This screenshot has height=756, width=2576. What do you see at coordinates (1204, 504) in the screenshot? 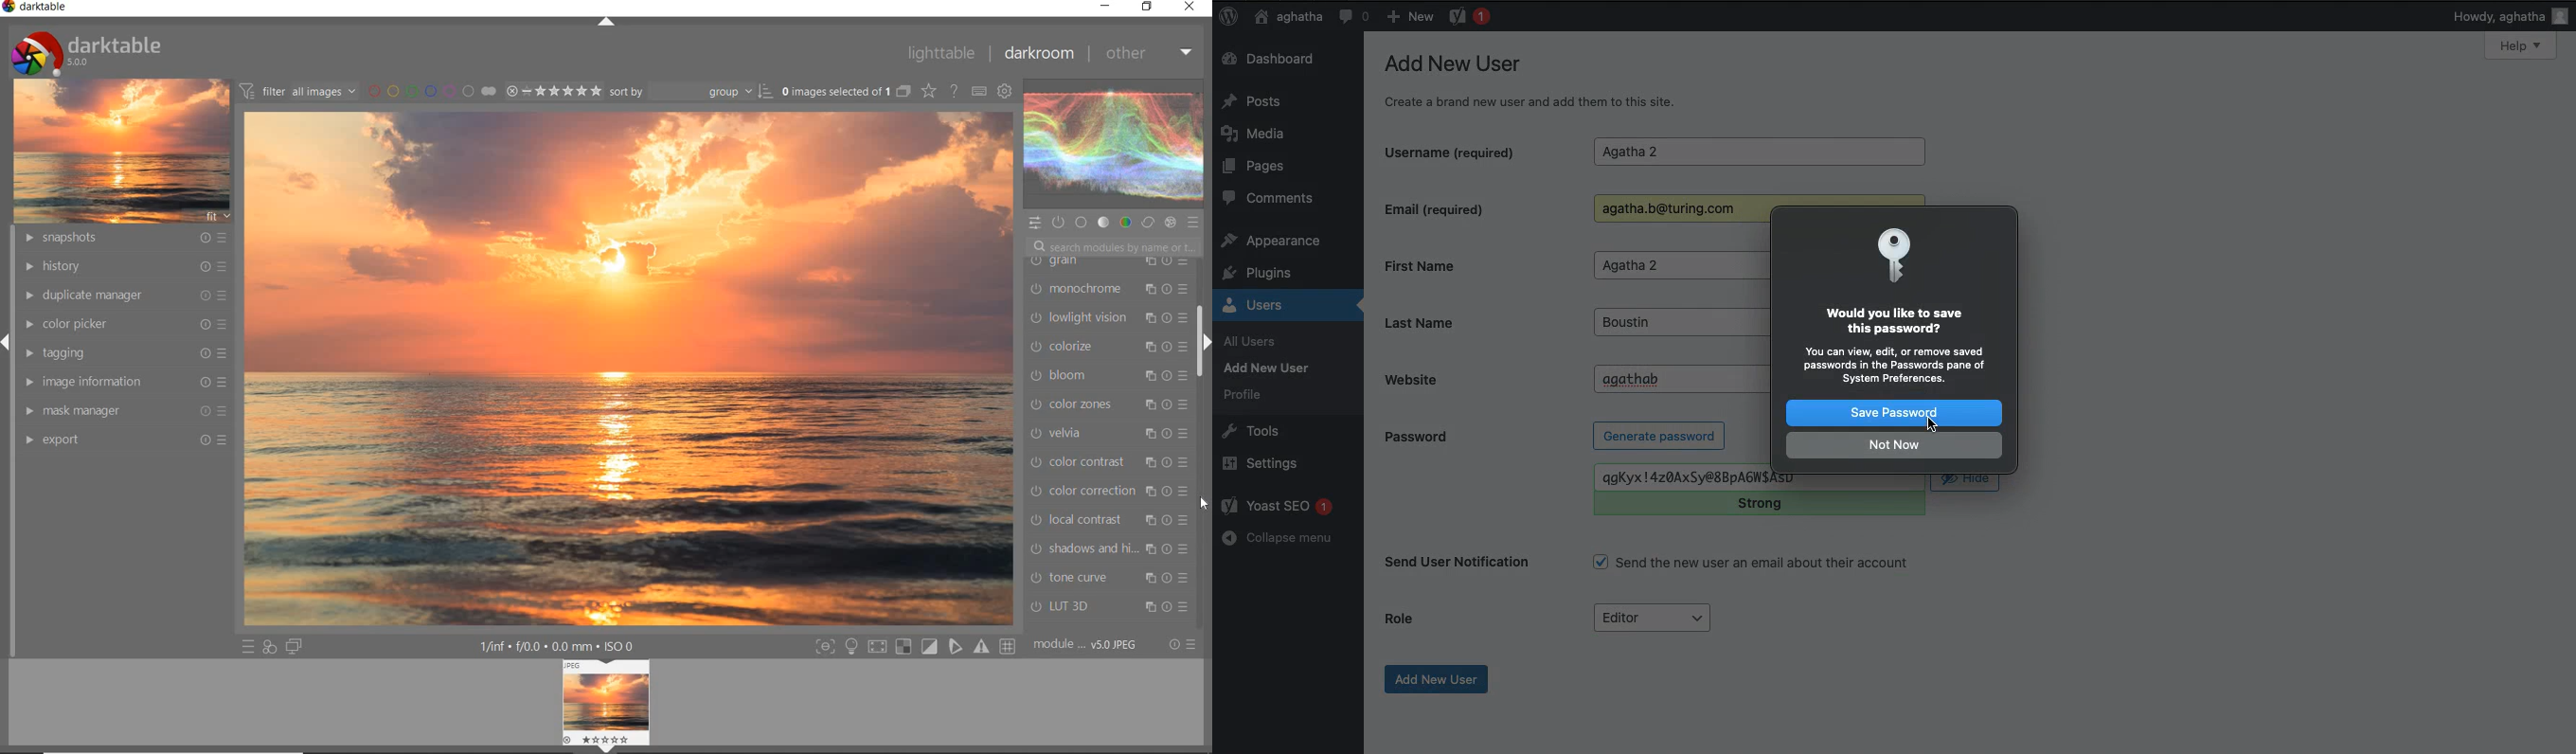
I see `CURSOR POSITION` at bounding box center [1204, 504].